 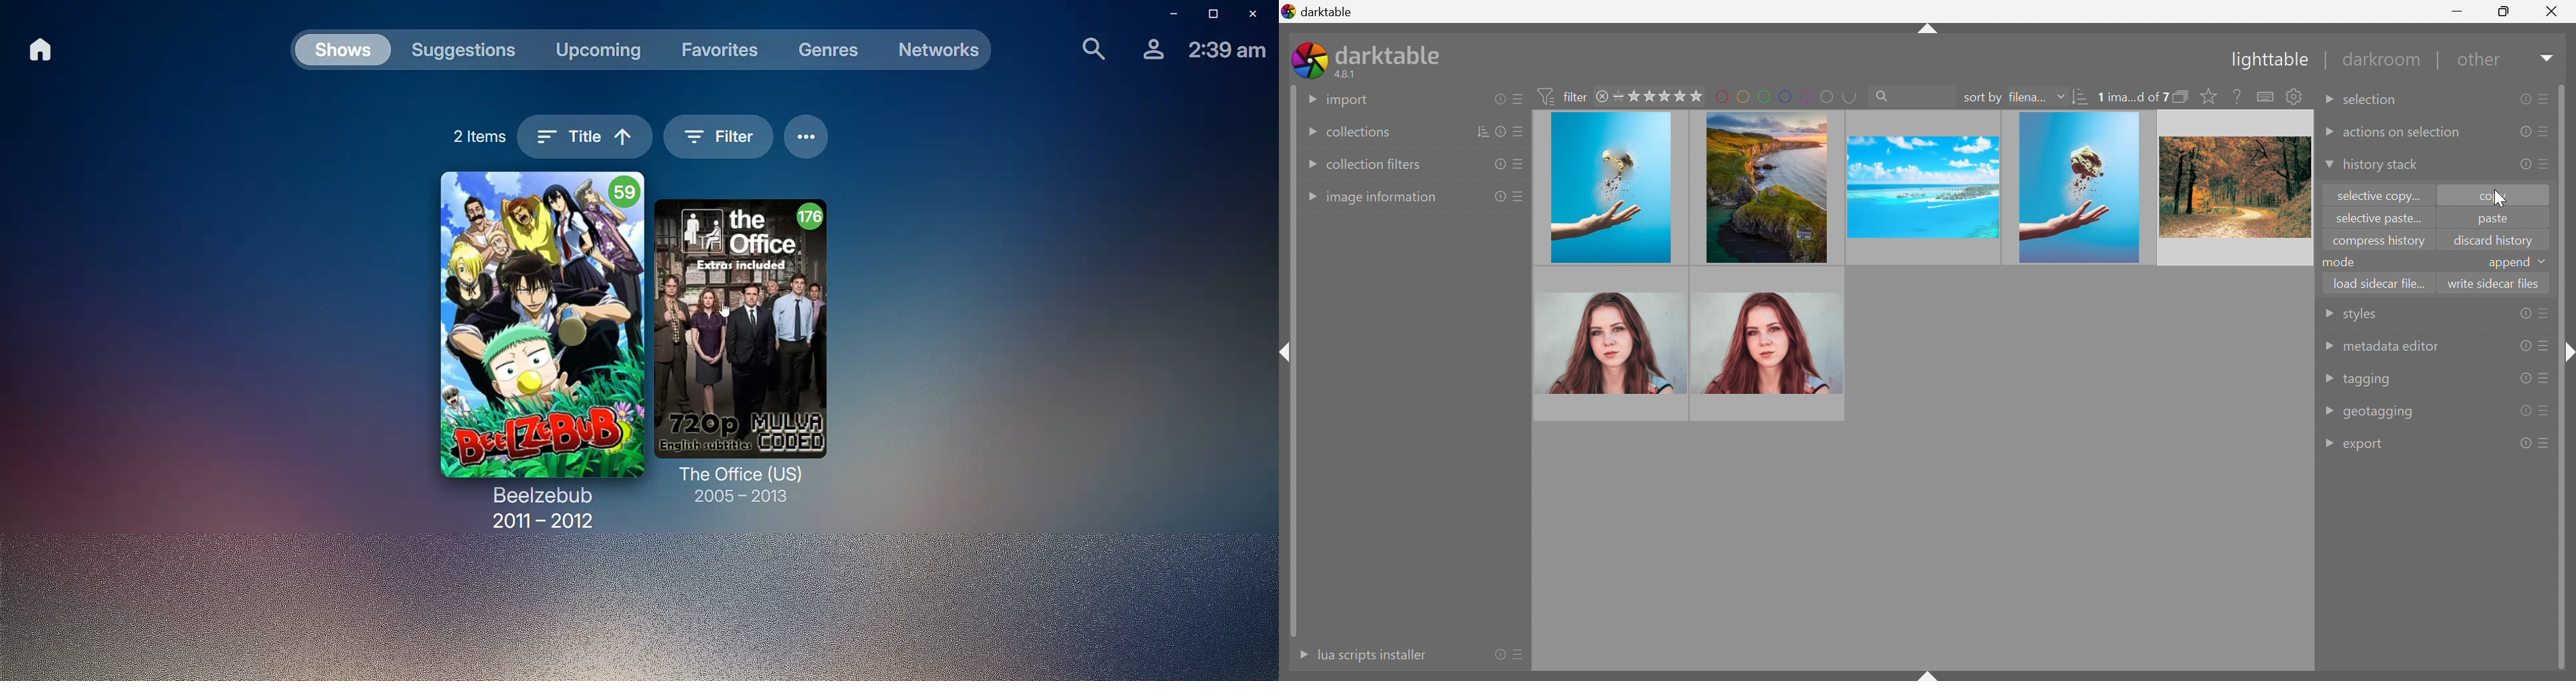 I want to click on More, so click(x=1298, y=655).